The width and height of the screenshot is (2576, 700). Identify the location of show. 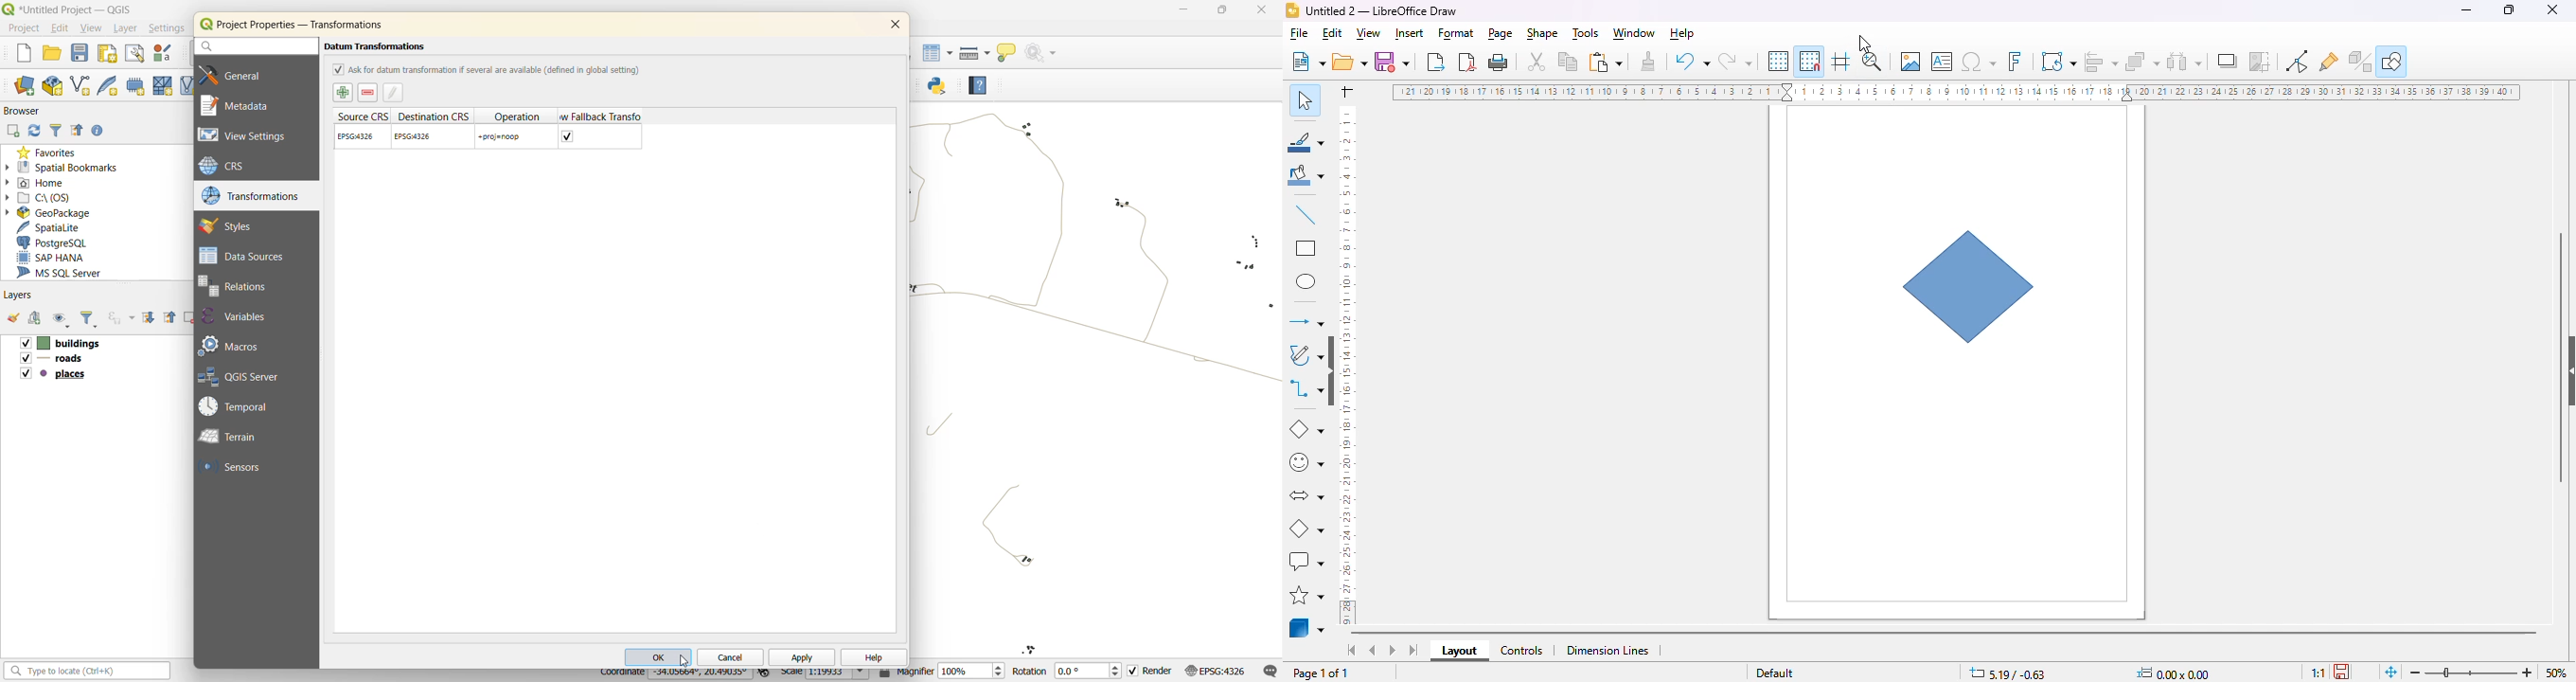
(2567, 373).